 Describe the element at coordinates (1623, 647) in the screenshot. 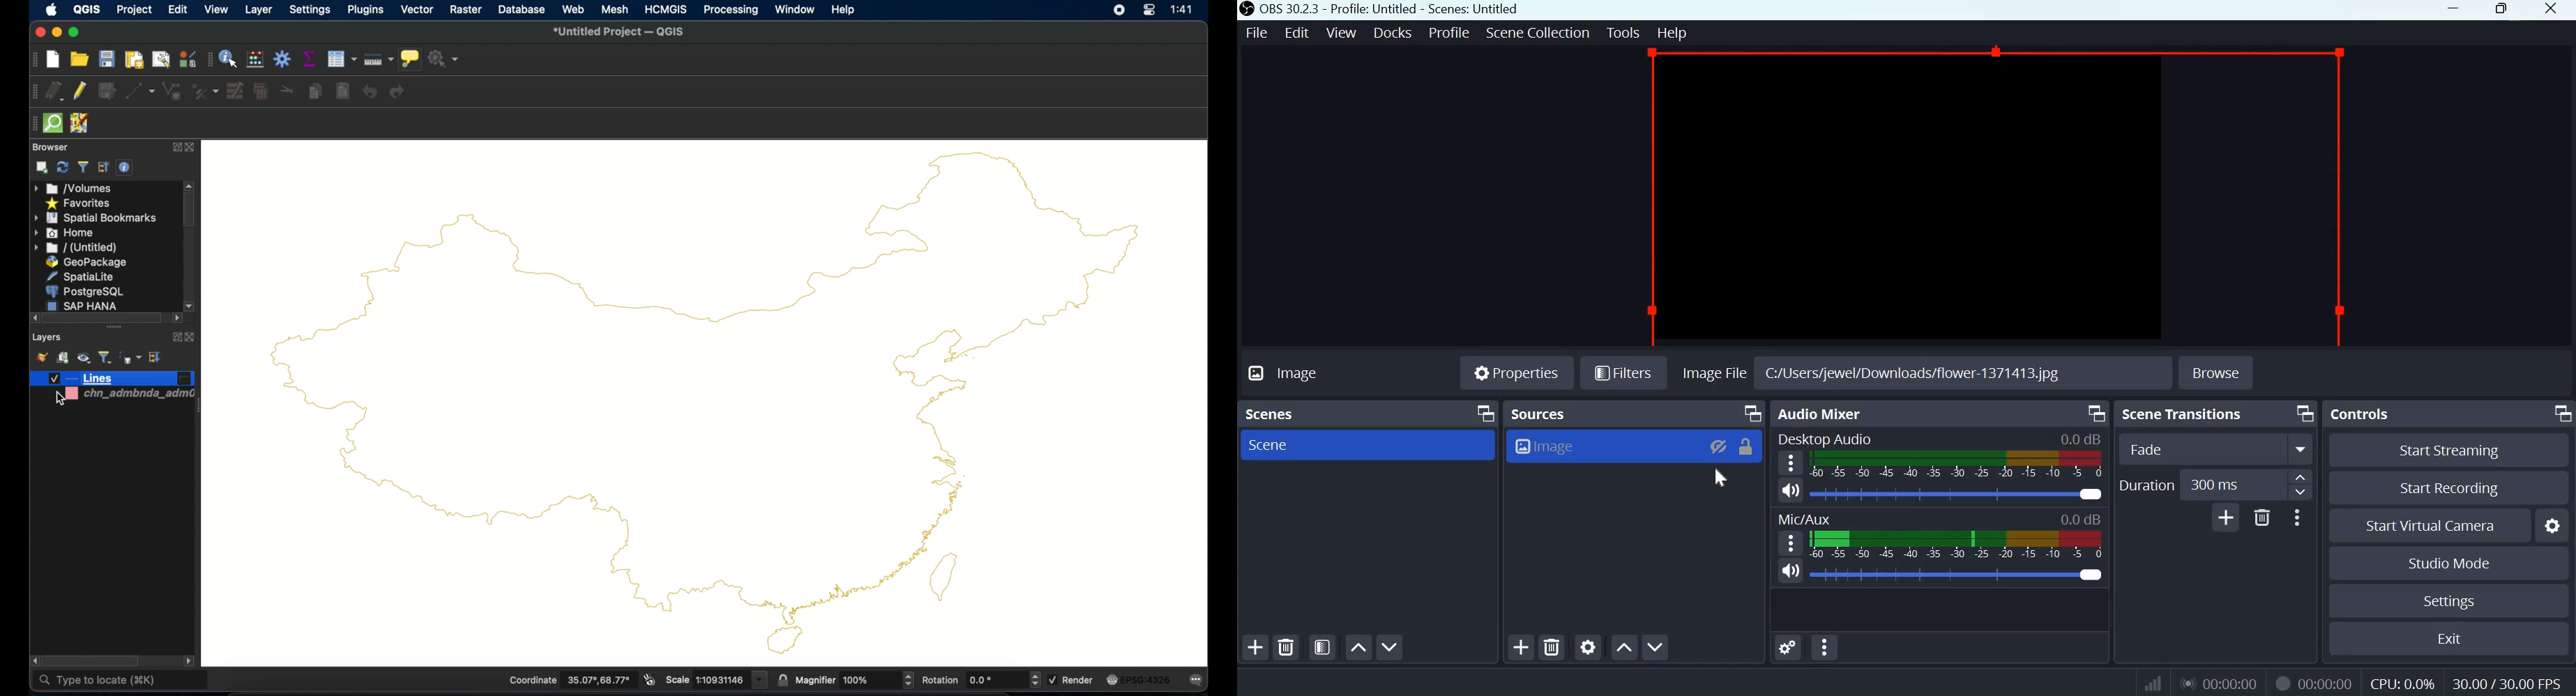

I see `go source(s) up` at that location.